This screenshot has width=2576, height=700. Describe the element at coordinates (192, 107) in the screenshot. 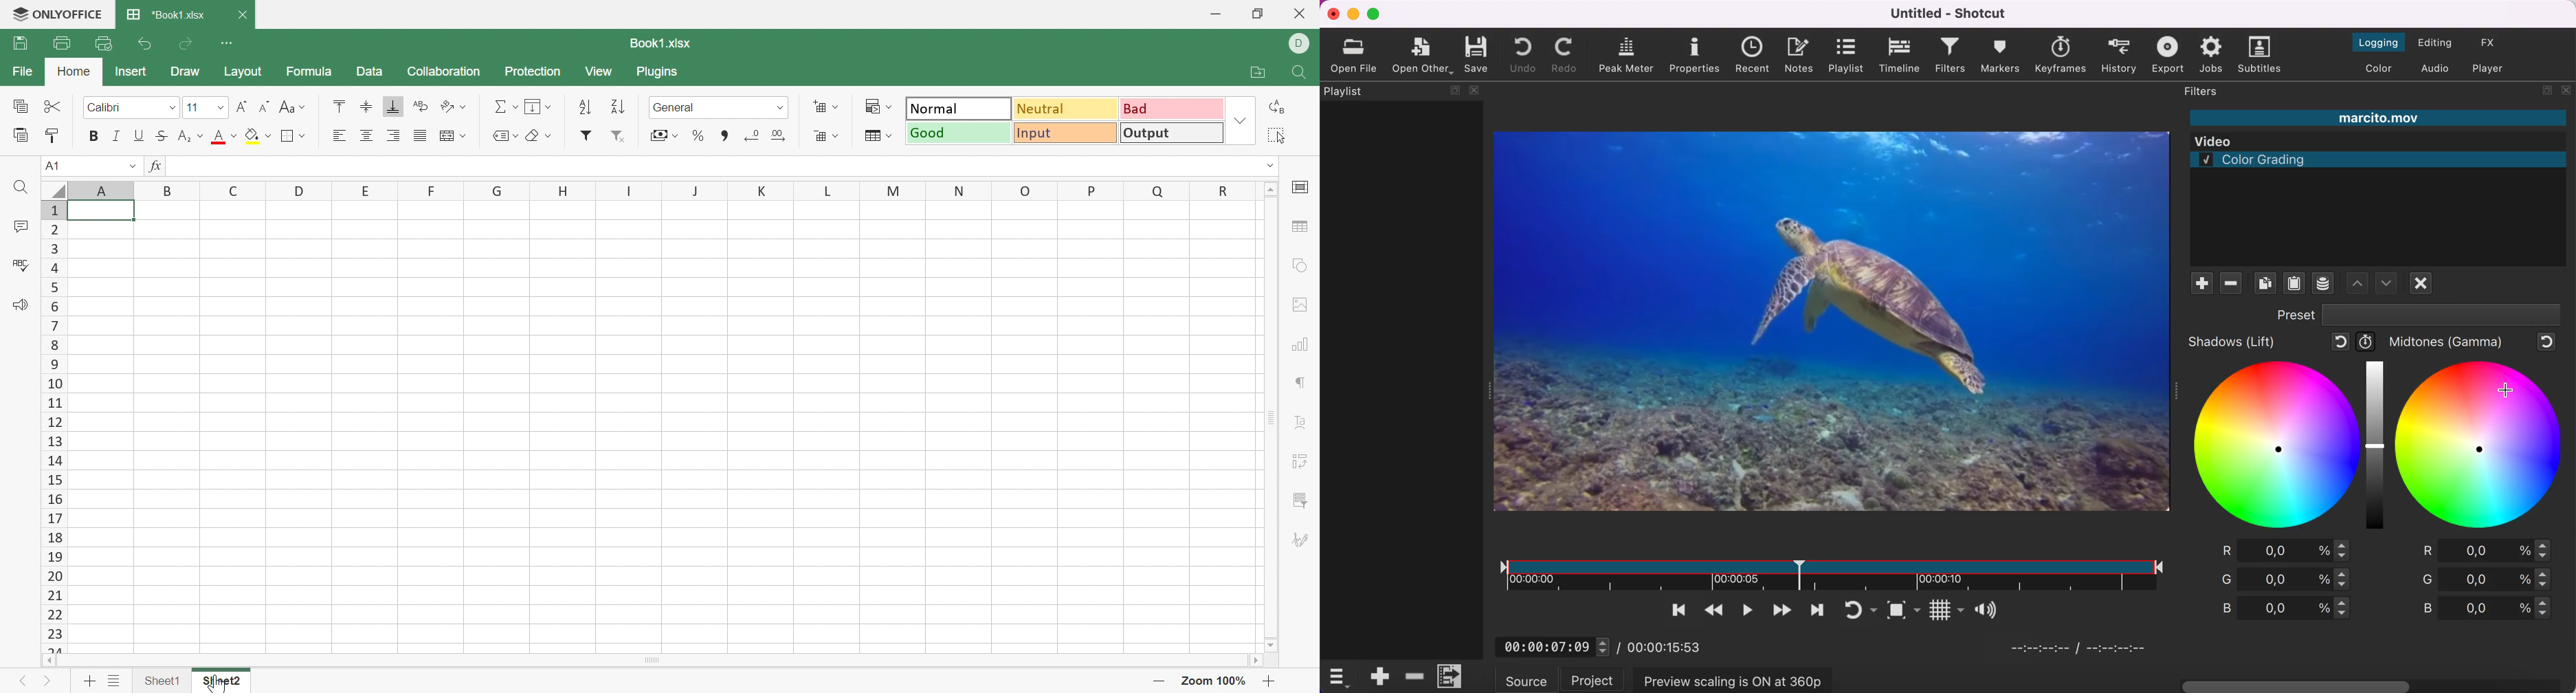

I see `11` at that location.